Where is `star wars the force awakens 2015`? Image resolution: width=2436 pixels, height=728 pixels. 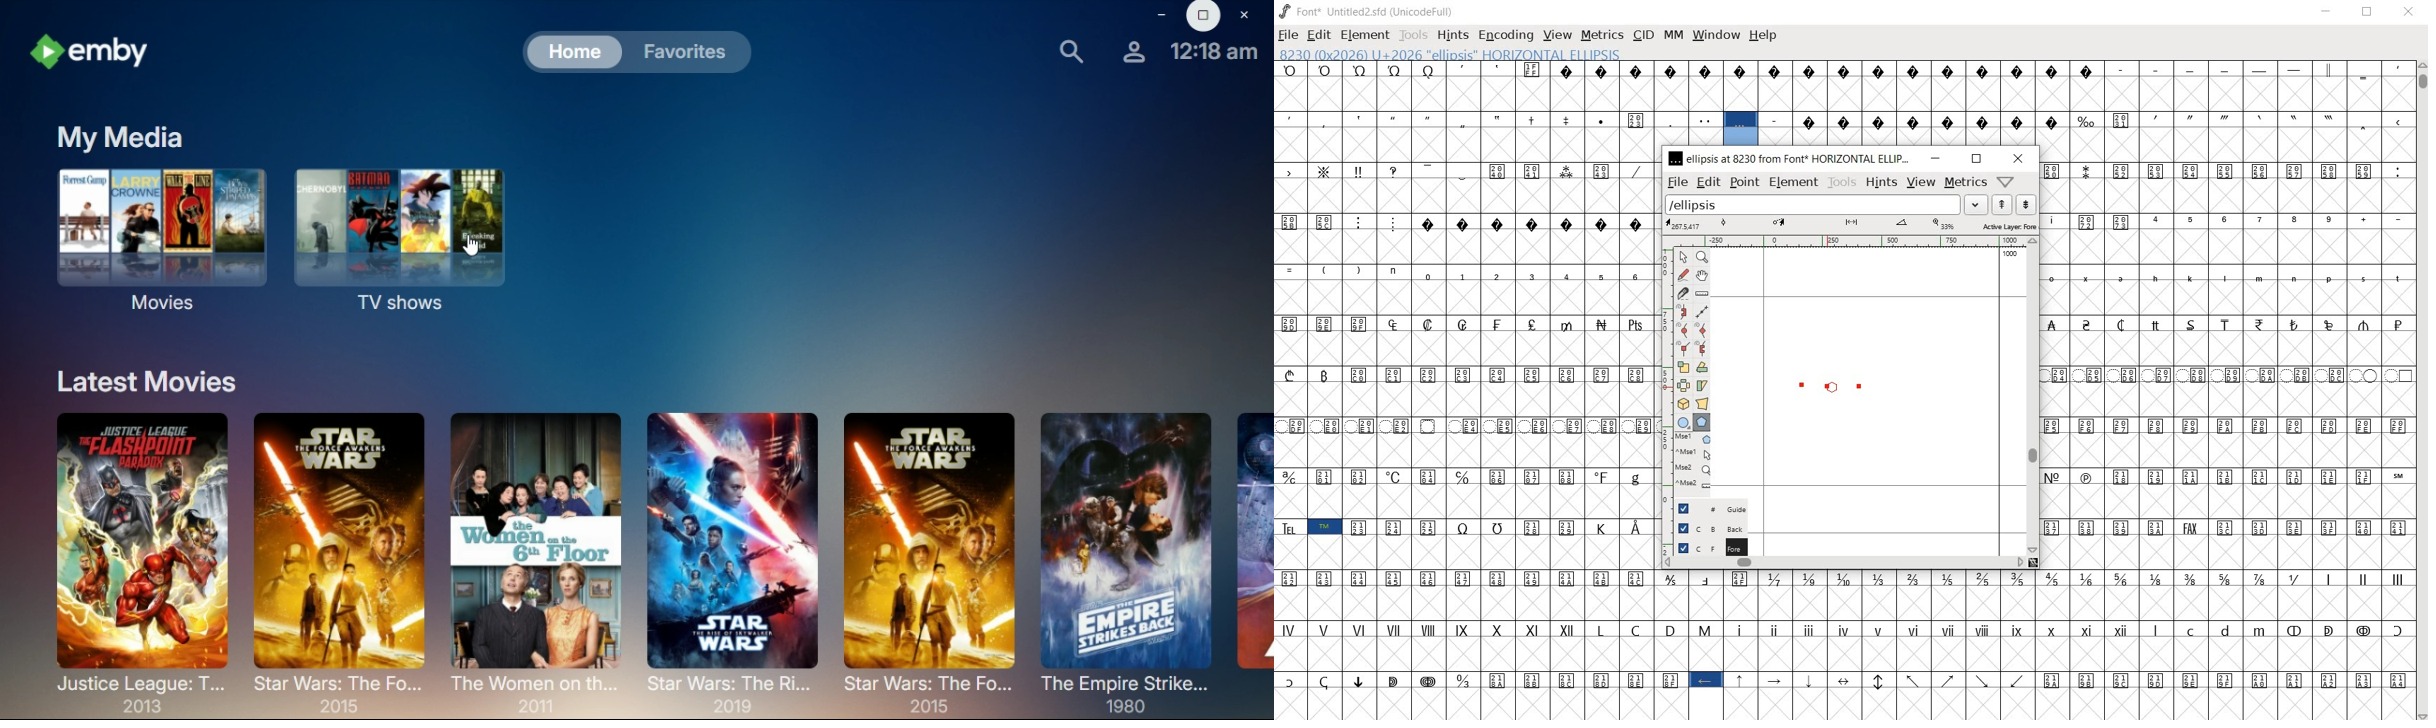 star wars the force awakens 2015 is located at coordinates (925, 555).